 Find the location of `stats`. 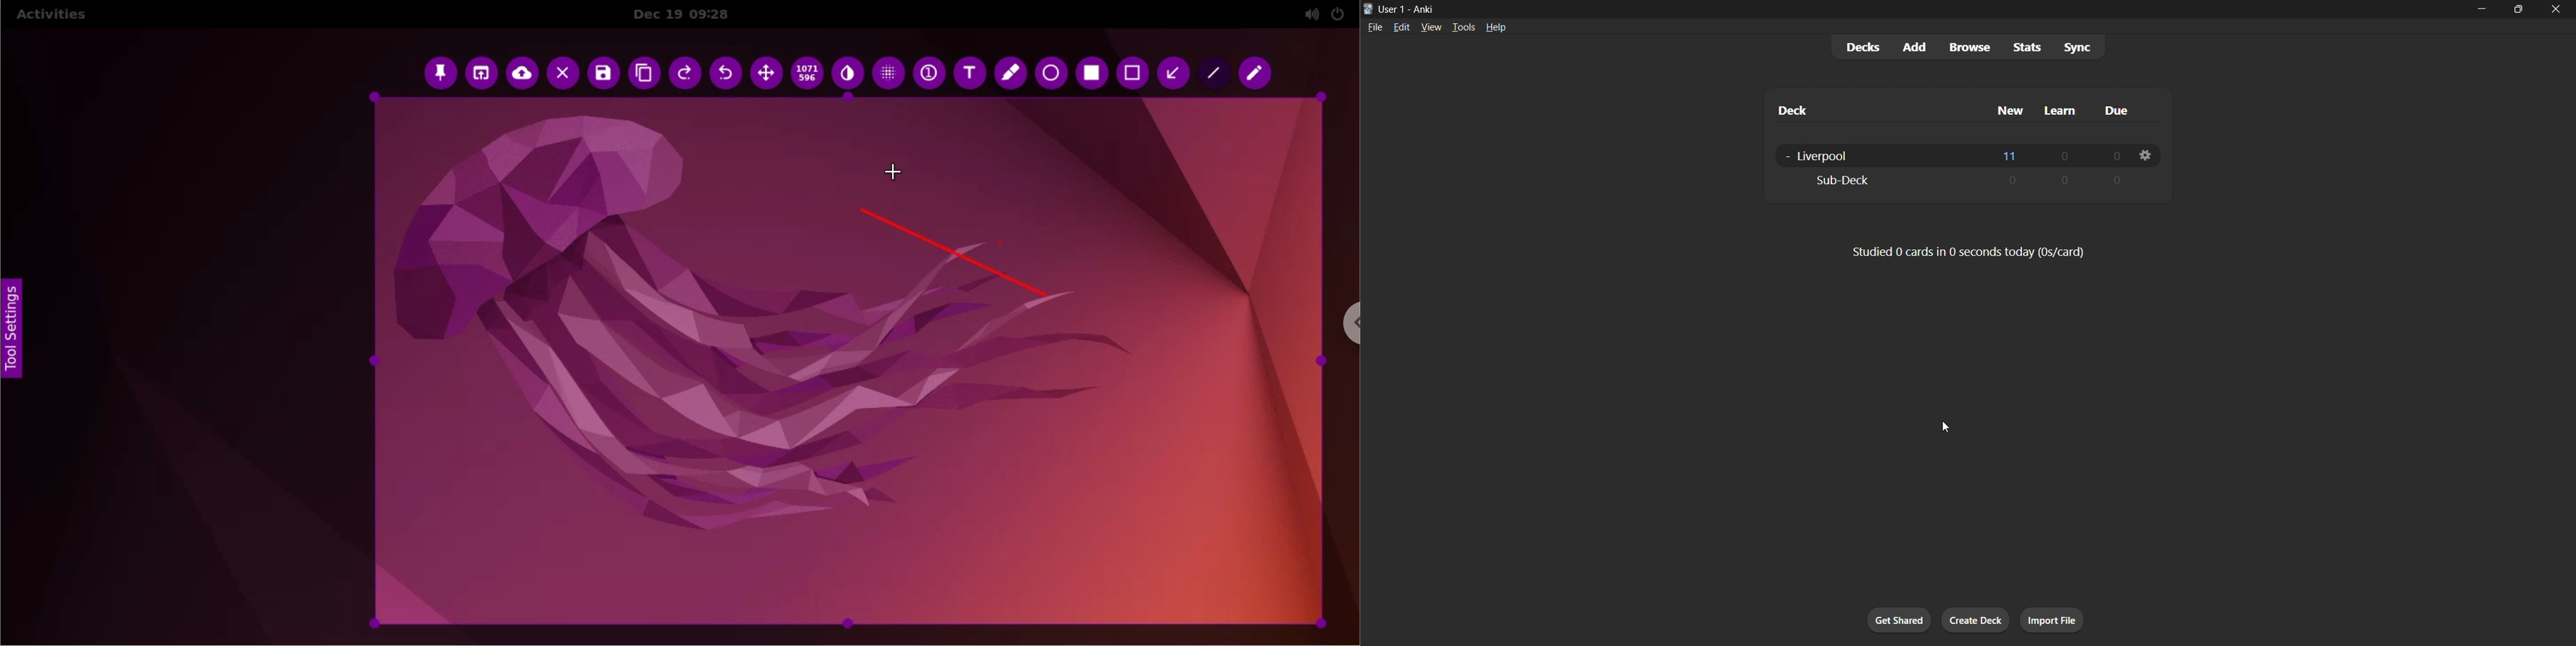

stats is located at coordinates (2023, 47).